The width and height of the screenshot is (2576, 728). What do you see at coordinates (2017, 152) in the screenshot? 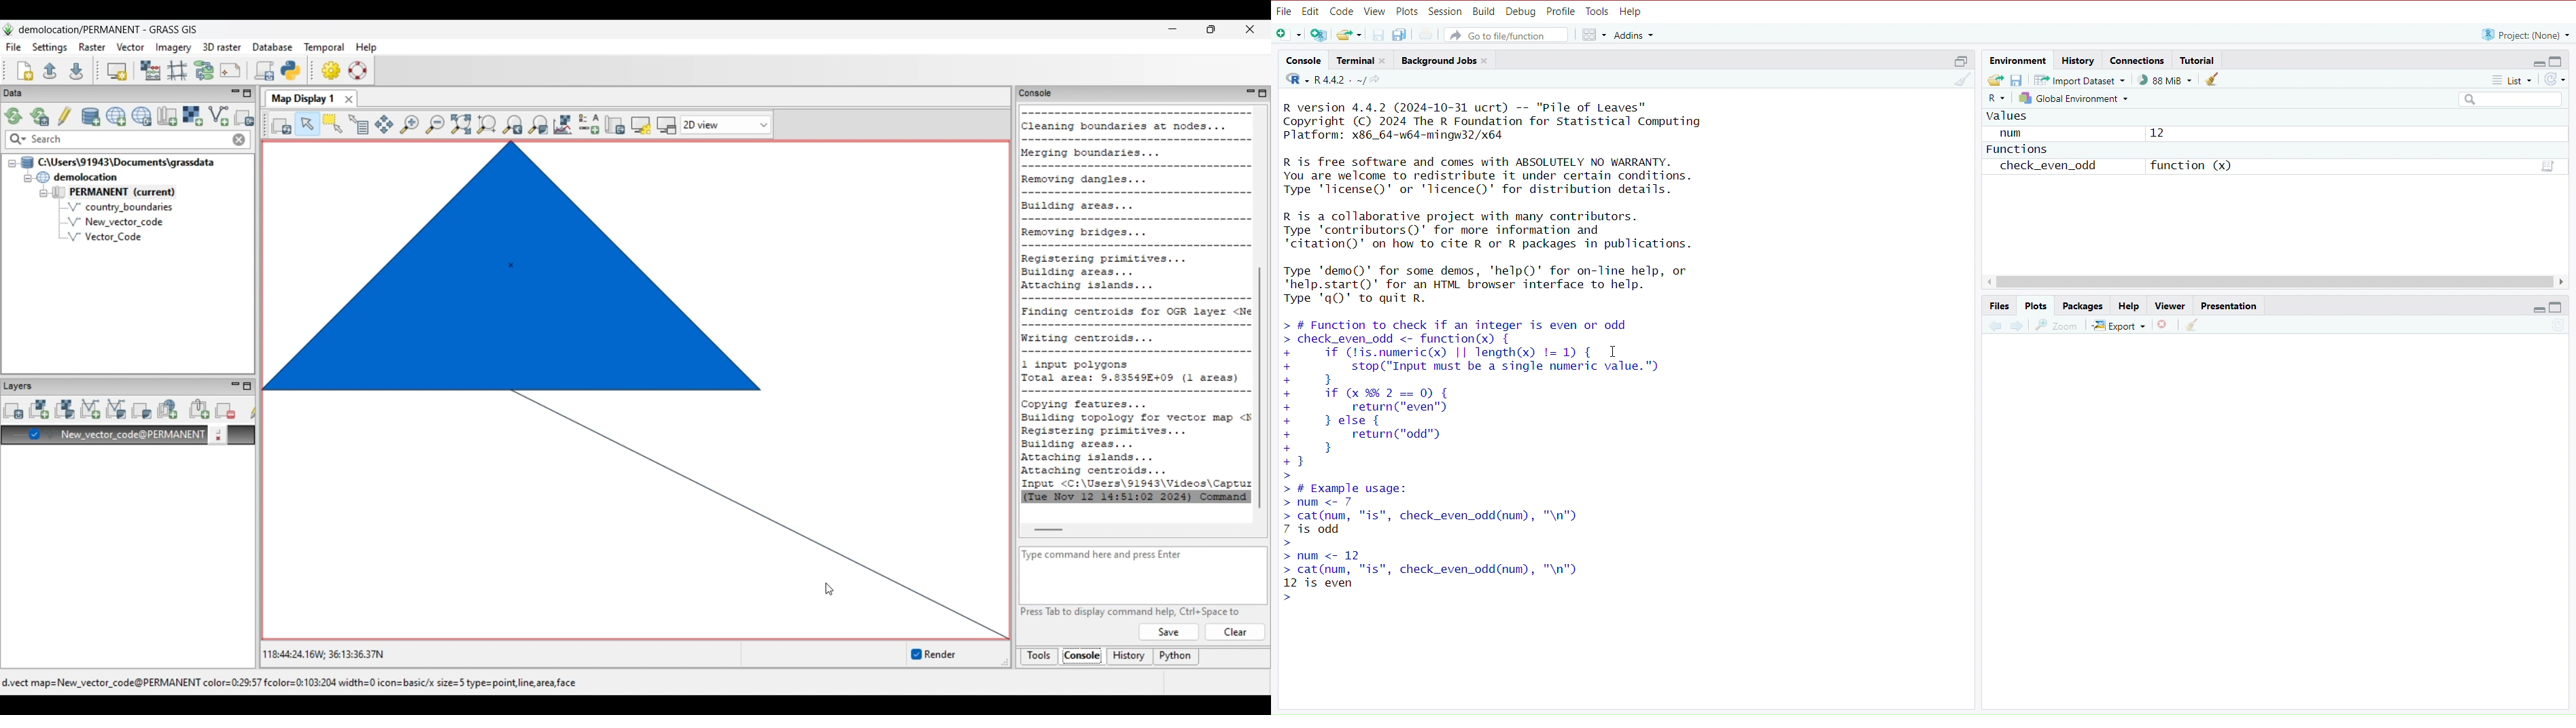
I see `functions` at bounding box center [2017, 152].